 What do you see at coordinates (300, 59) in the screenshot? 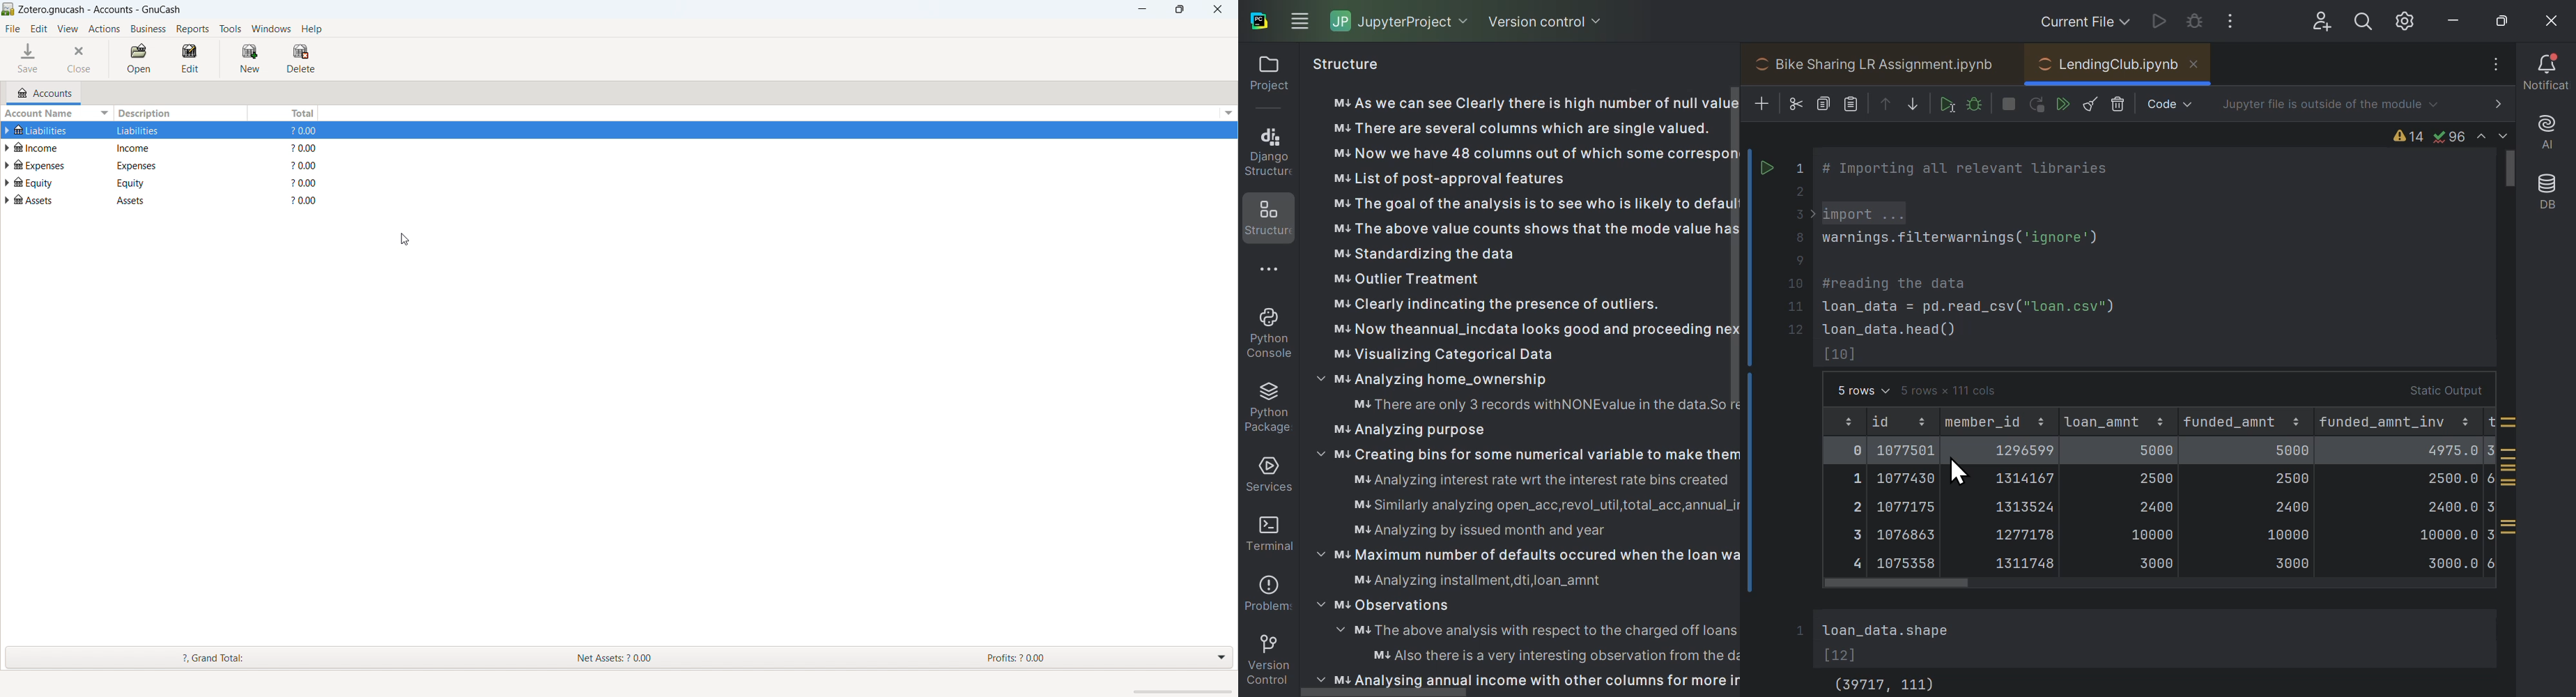
I see `delete` at bounding box center [300, 59].